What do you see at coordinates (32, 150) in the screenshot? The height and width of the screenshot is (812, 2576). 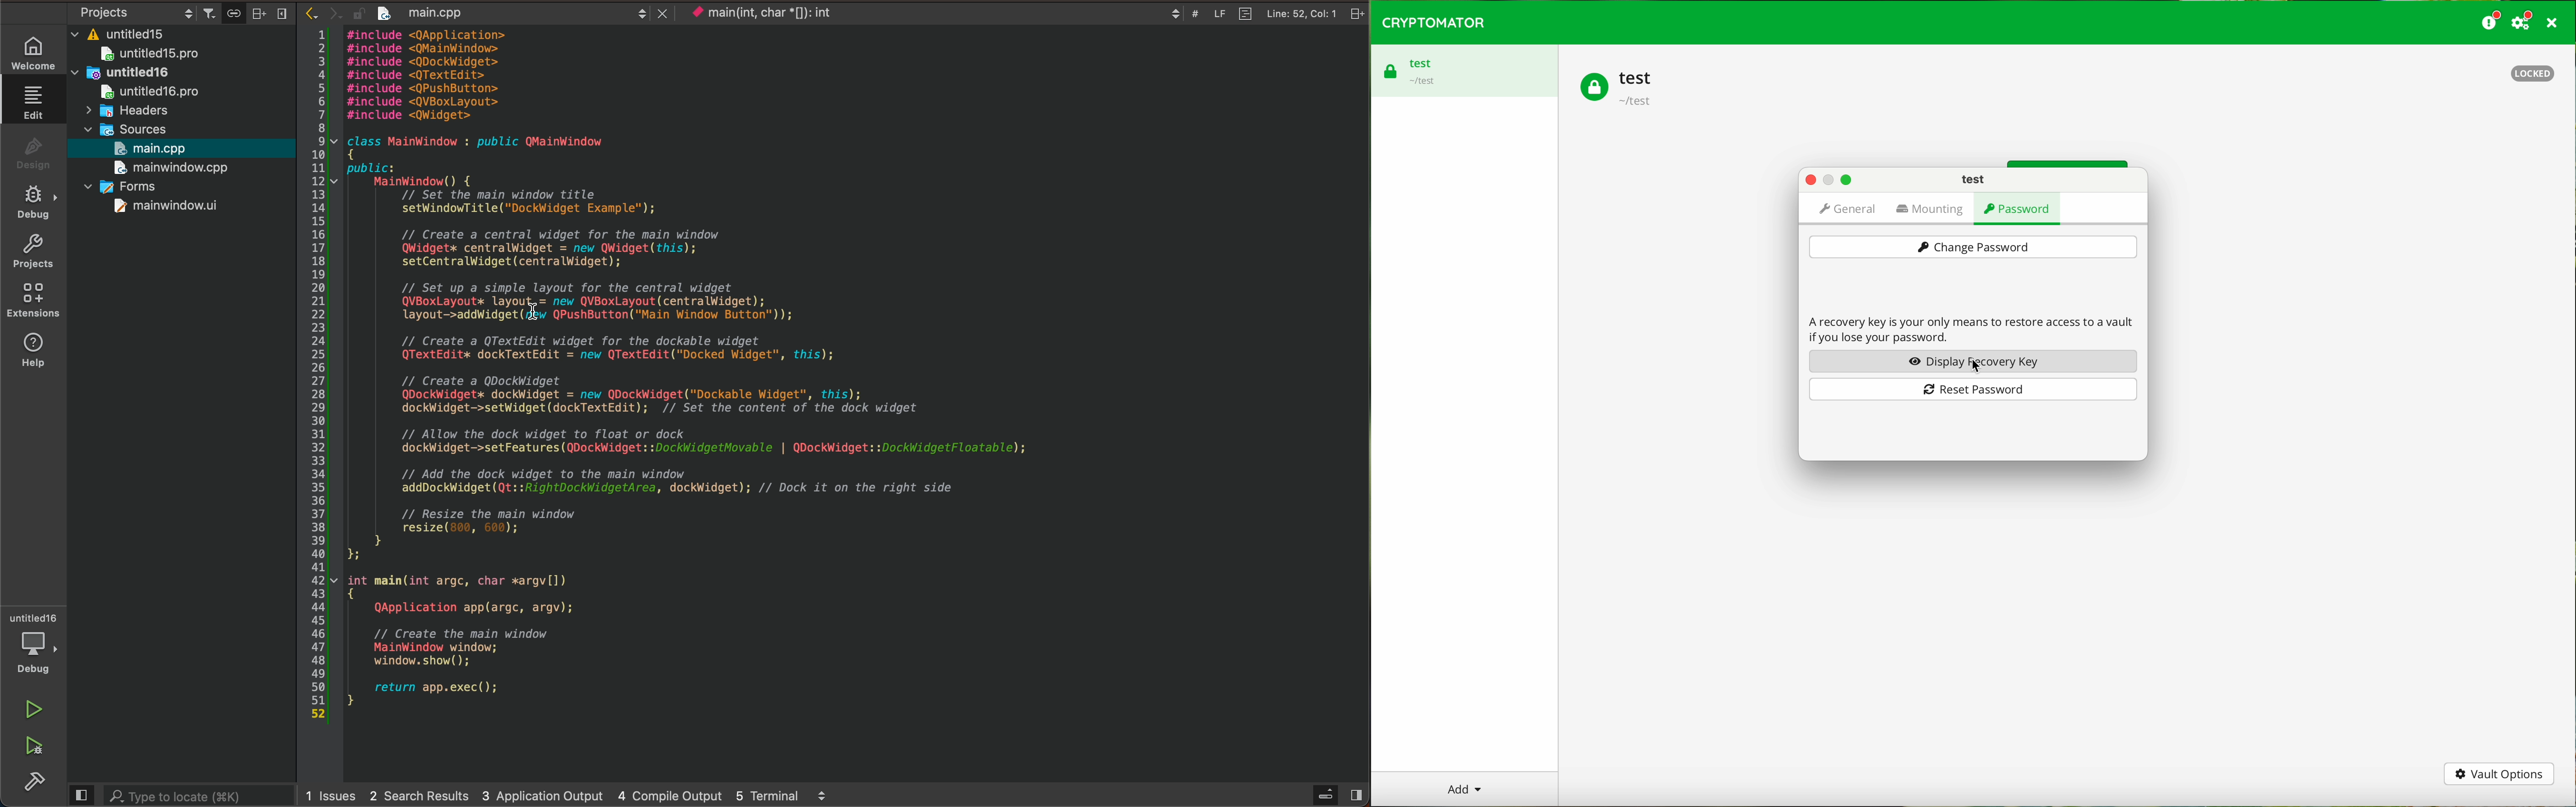 I see `design` at bounding box center [32, 150].